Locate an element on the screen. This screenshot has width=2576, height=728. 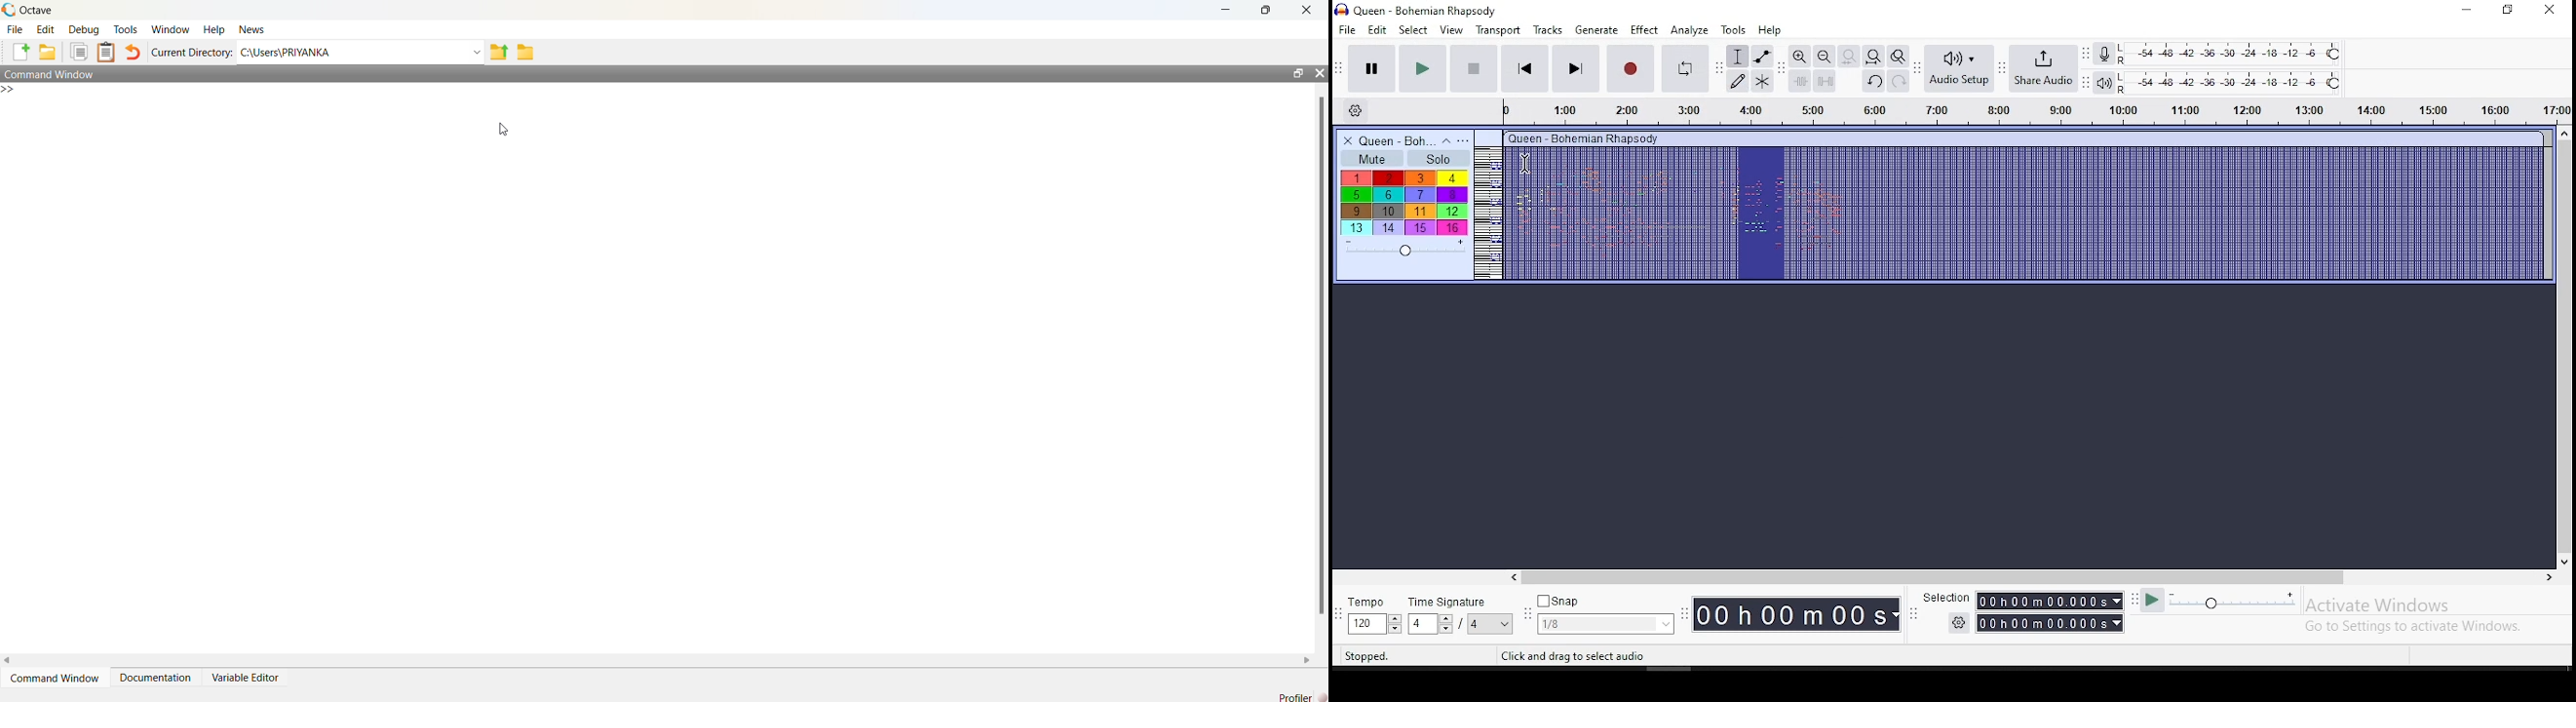
help is located at coordinates (1768, 30).